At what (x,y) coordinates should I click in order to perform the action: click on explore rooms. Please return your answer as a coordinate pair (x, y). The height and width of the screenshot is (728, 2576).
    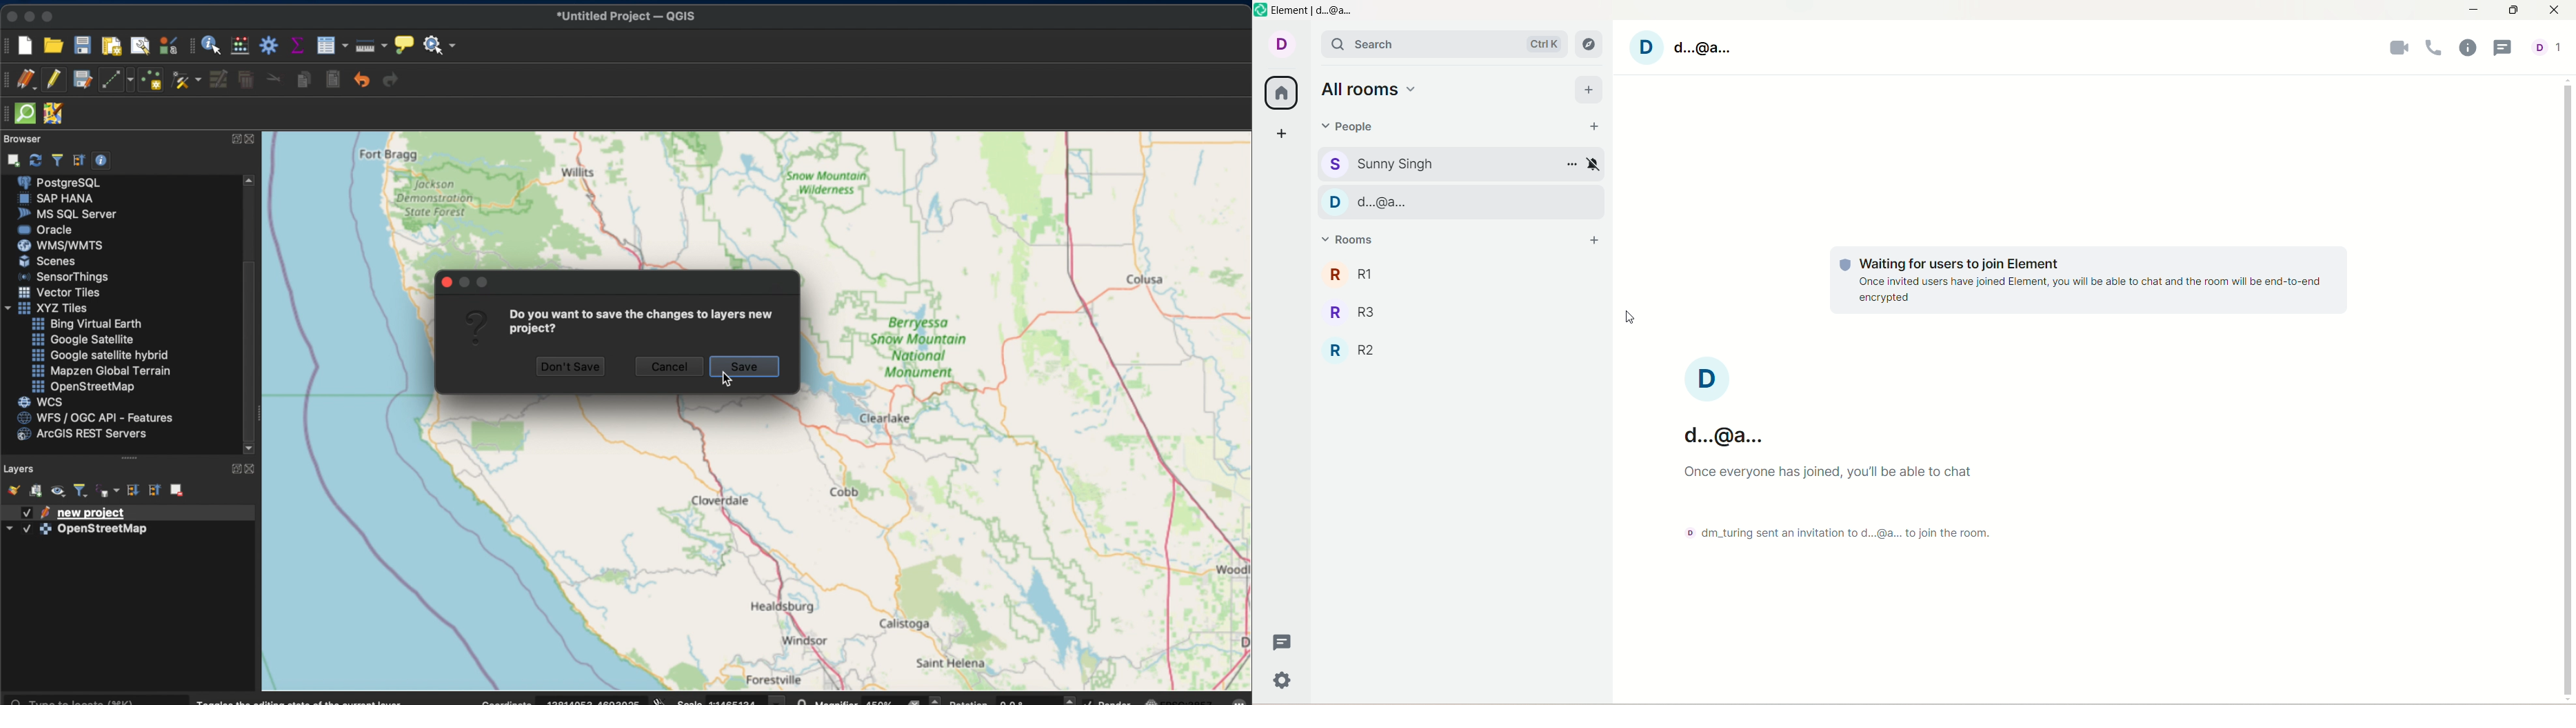
    Looking at the image, I should click on (1591, 43).